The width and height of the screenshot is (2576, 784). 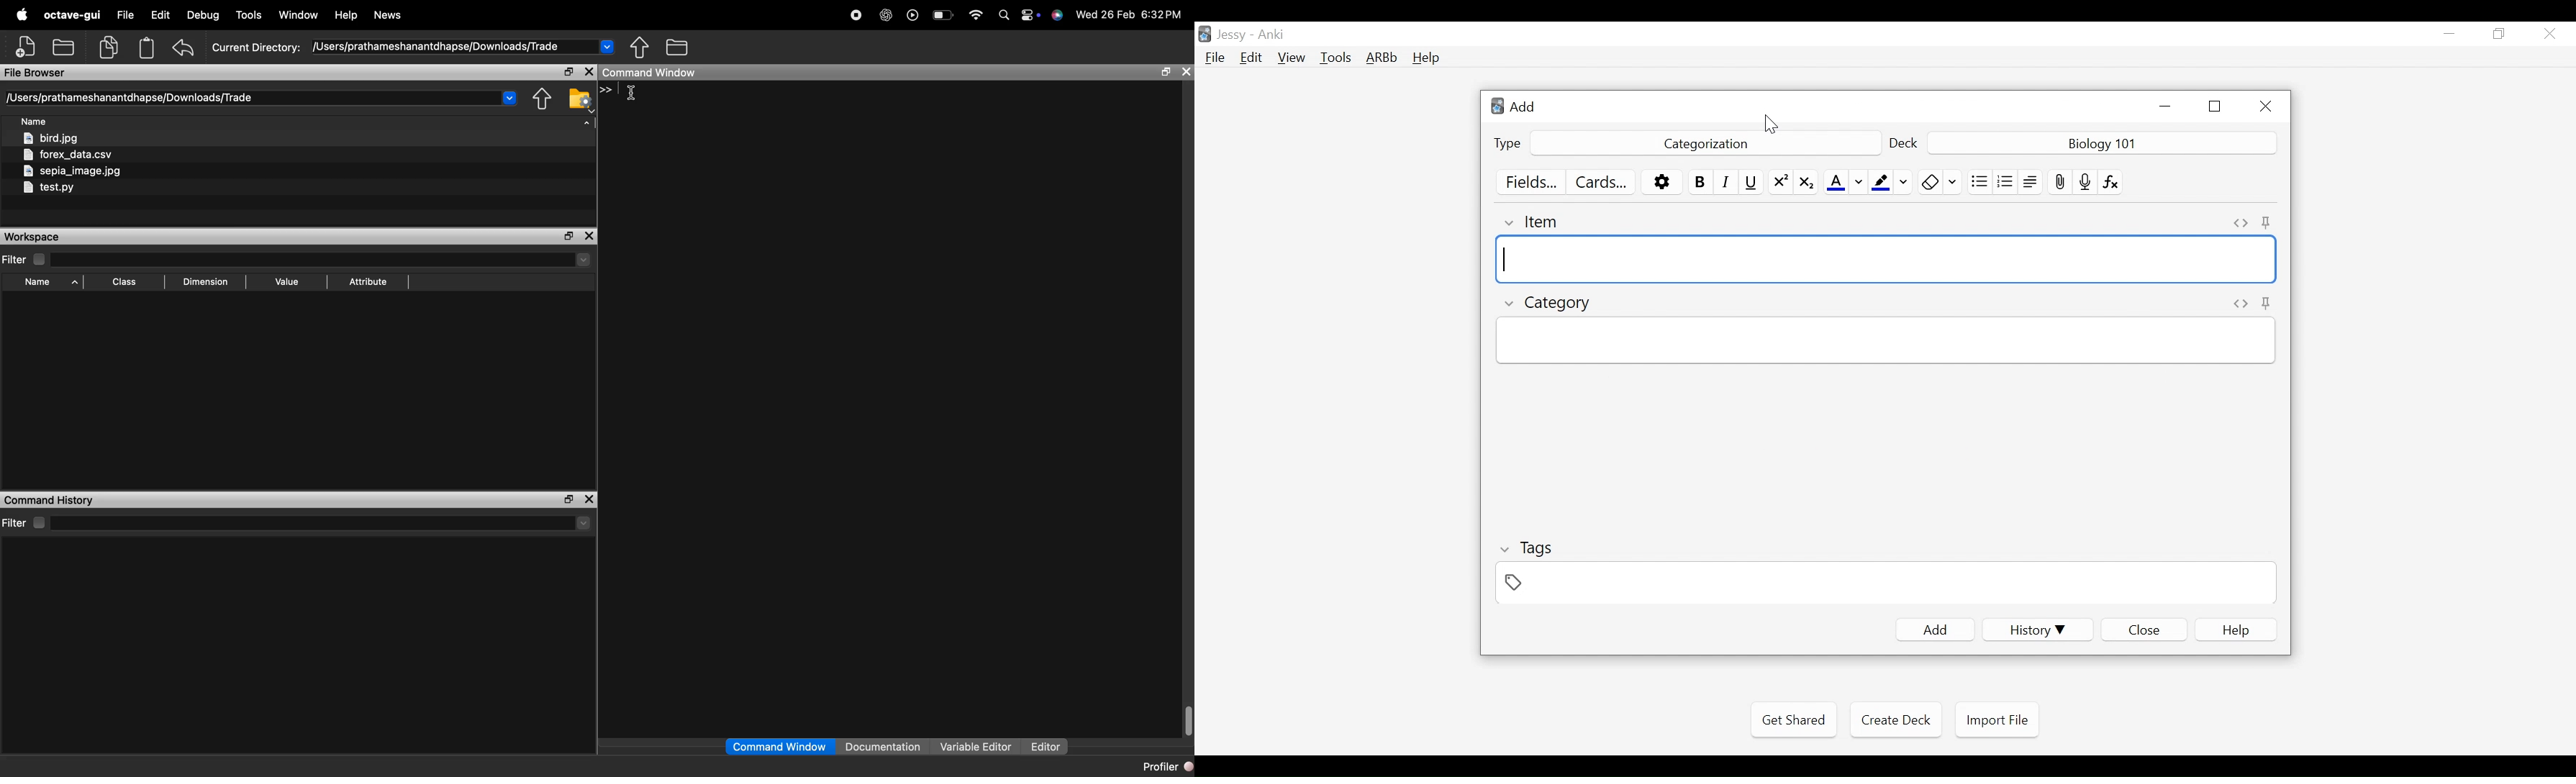 What do you see at coordinates (299, 15) in the screenshot?
I see `window` at bounding box center [299, 15].